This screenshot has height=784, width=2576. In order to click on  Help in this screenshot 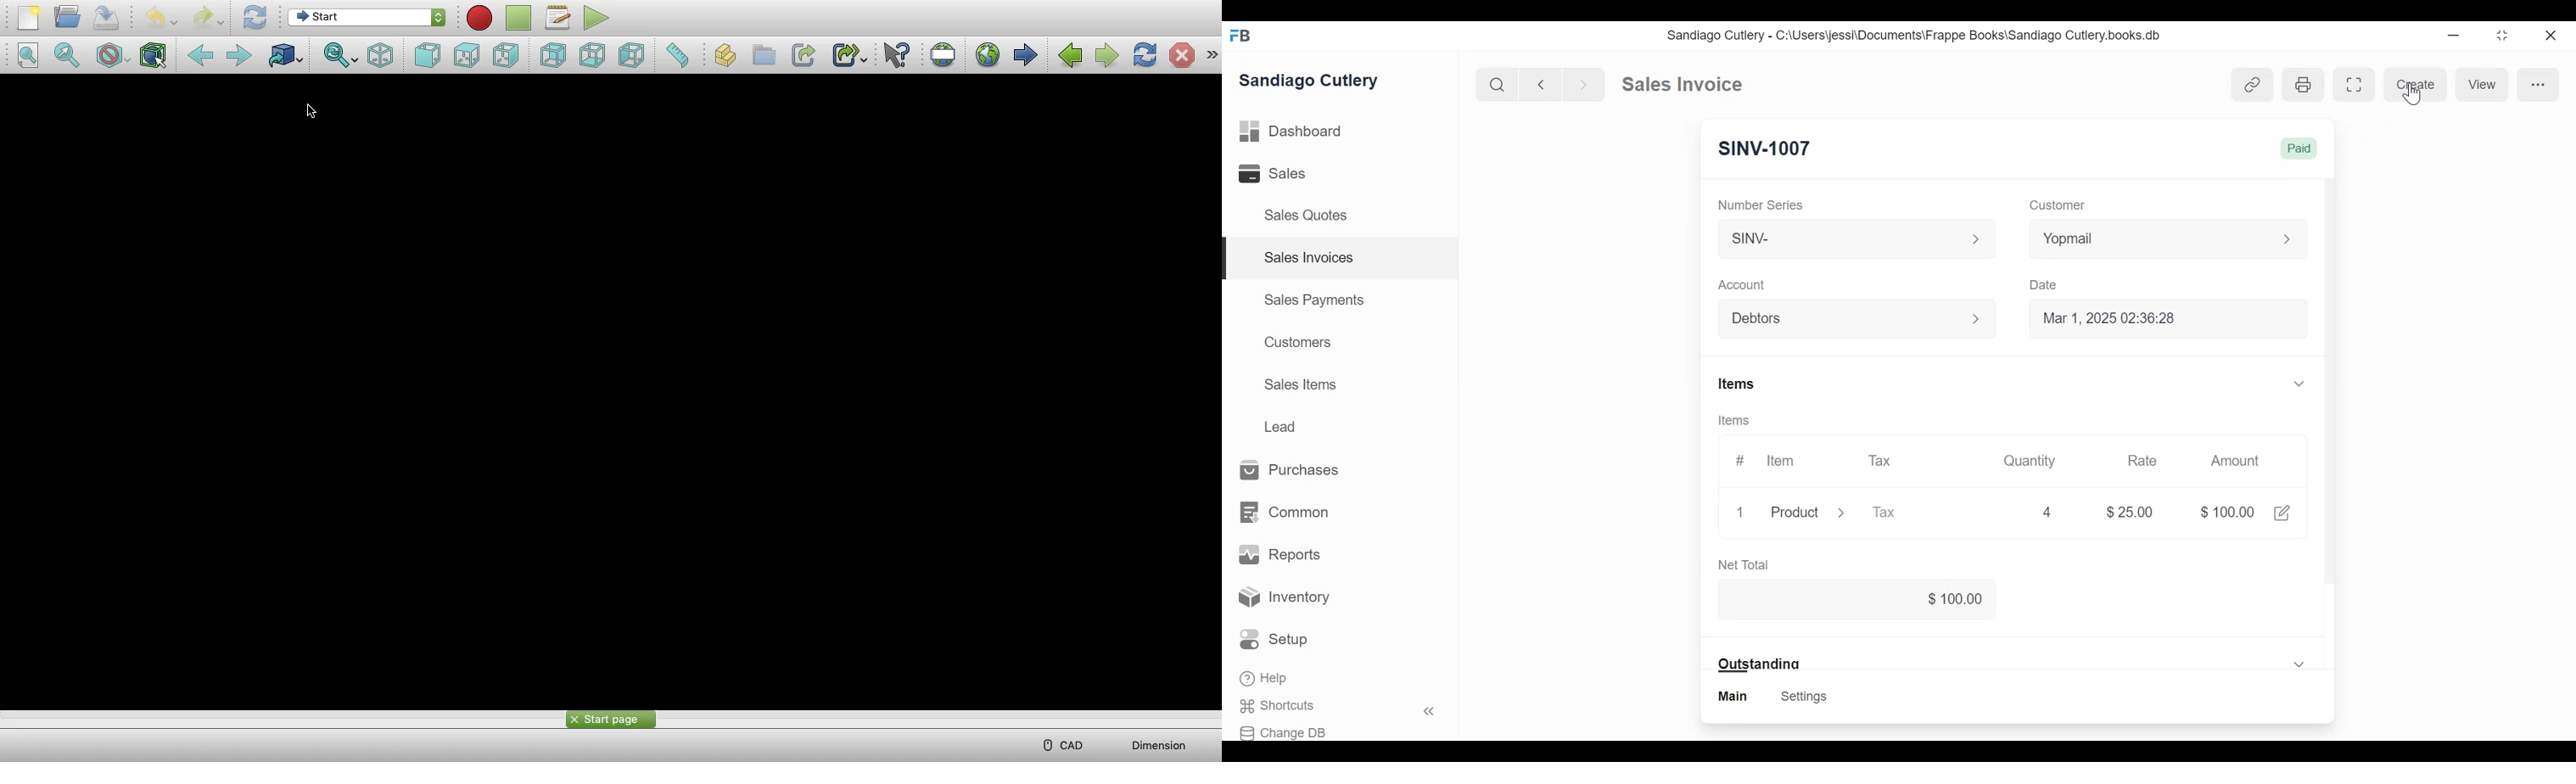, I will do `click(1263, 678)`.